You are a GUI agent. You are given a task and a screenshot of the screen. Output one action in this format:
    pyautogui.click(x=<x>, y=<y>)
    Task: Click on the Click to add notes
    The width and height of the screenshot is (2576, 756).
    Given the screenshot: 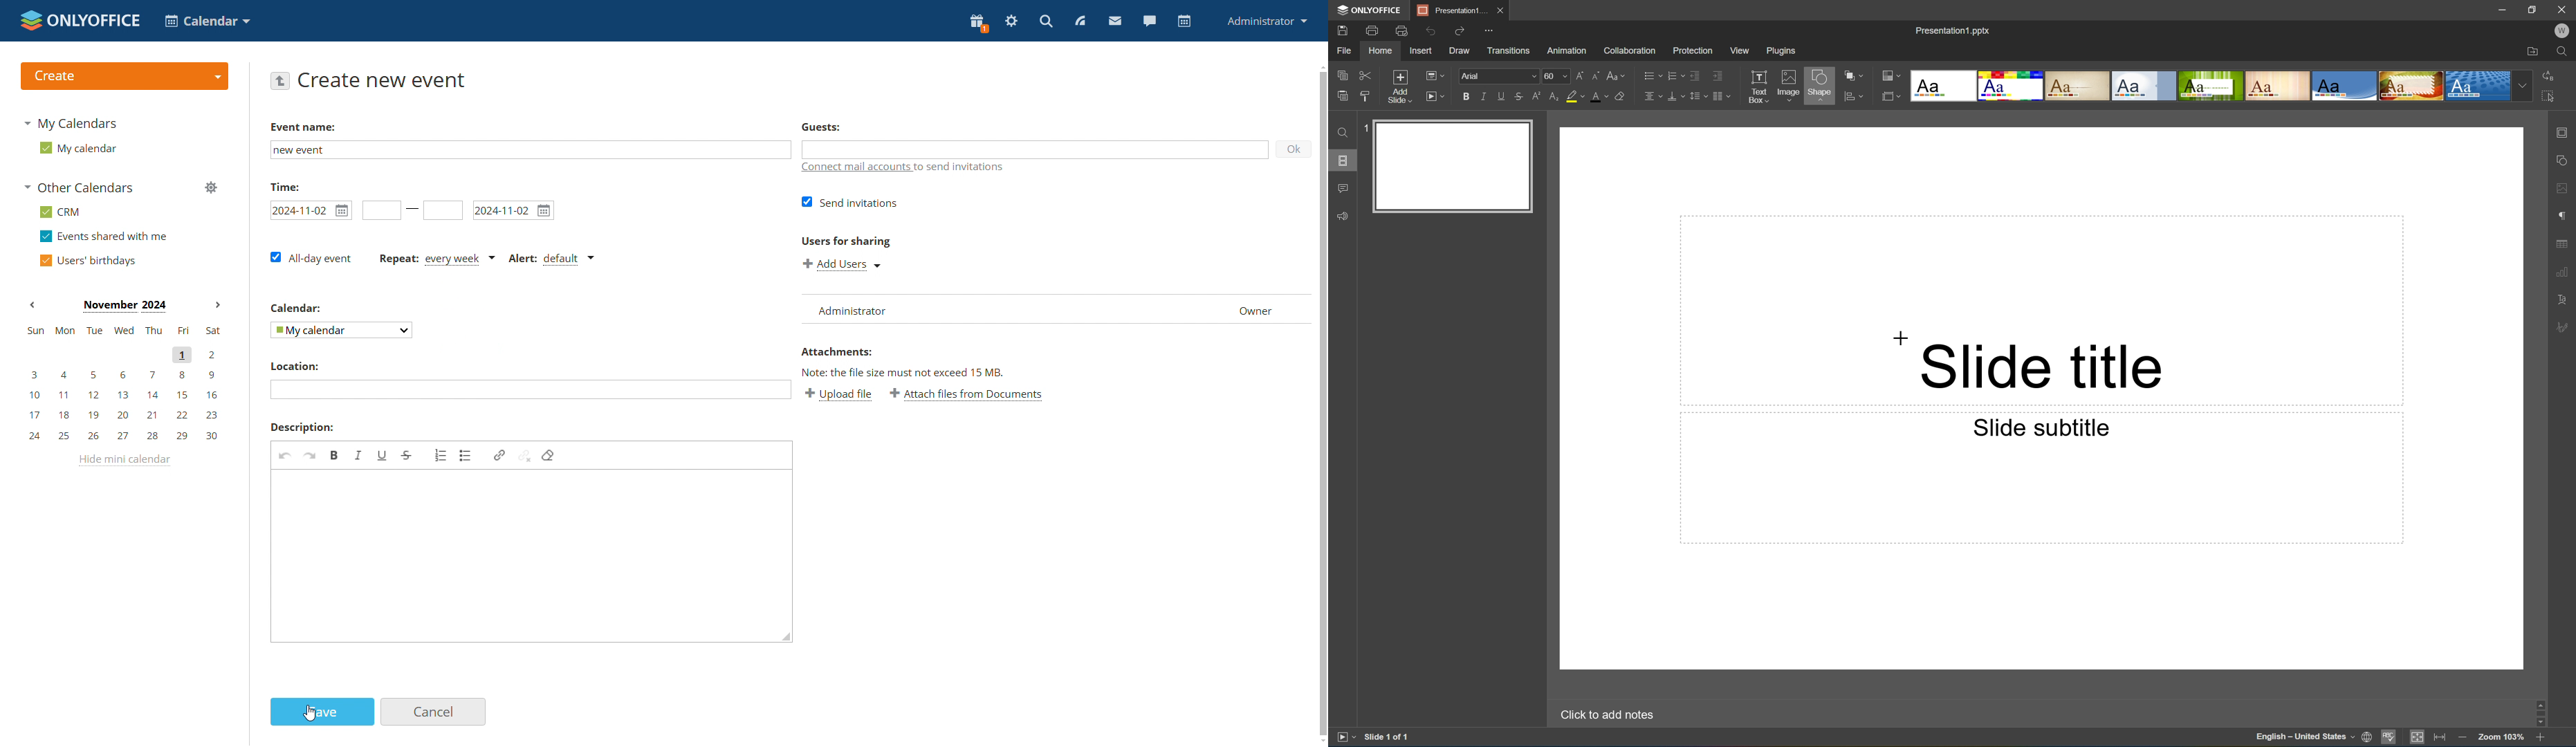 What is the action you would take?
    pyautogui.click(x=1604, y=715)
    